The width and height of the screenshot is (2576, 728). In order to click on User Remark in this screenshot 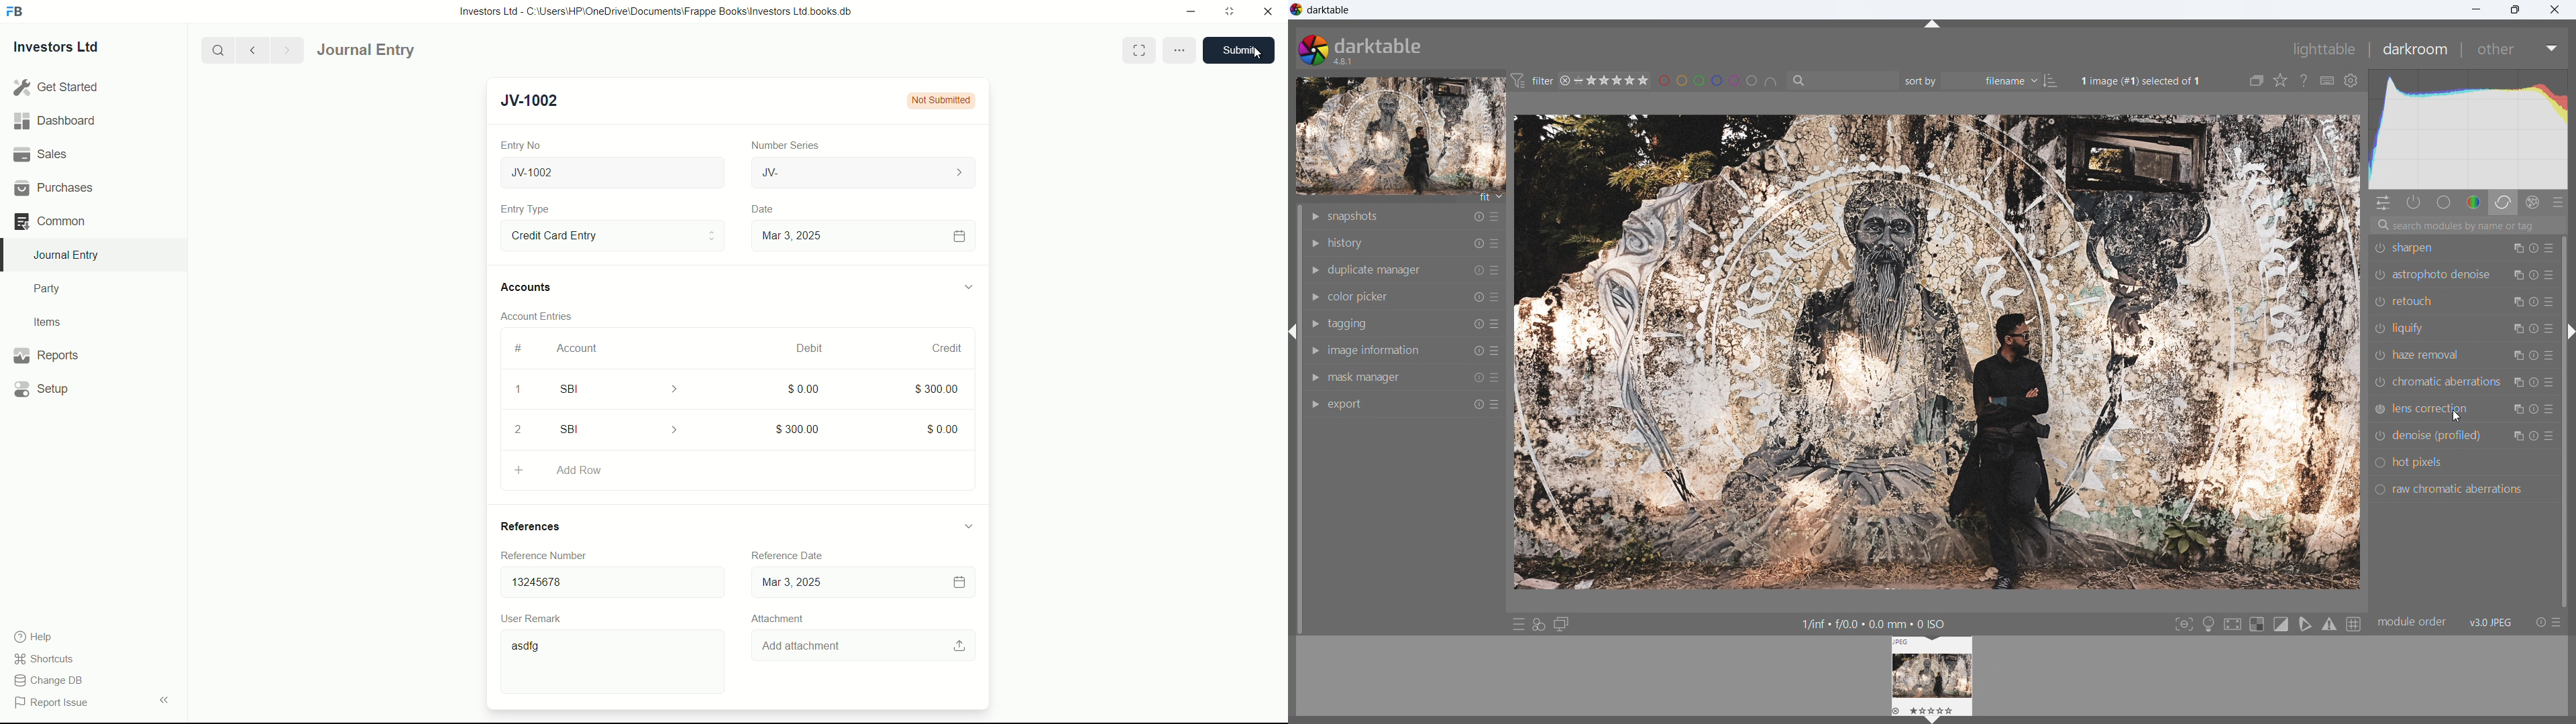, I will do `click(534, 617)`.